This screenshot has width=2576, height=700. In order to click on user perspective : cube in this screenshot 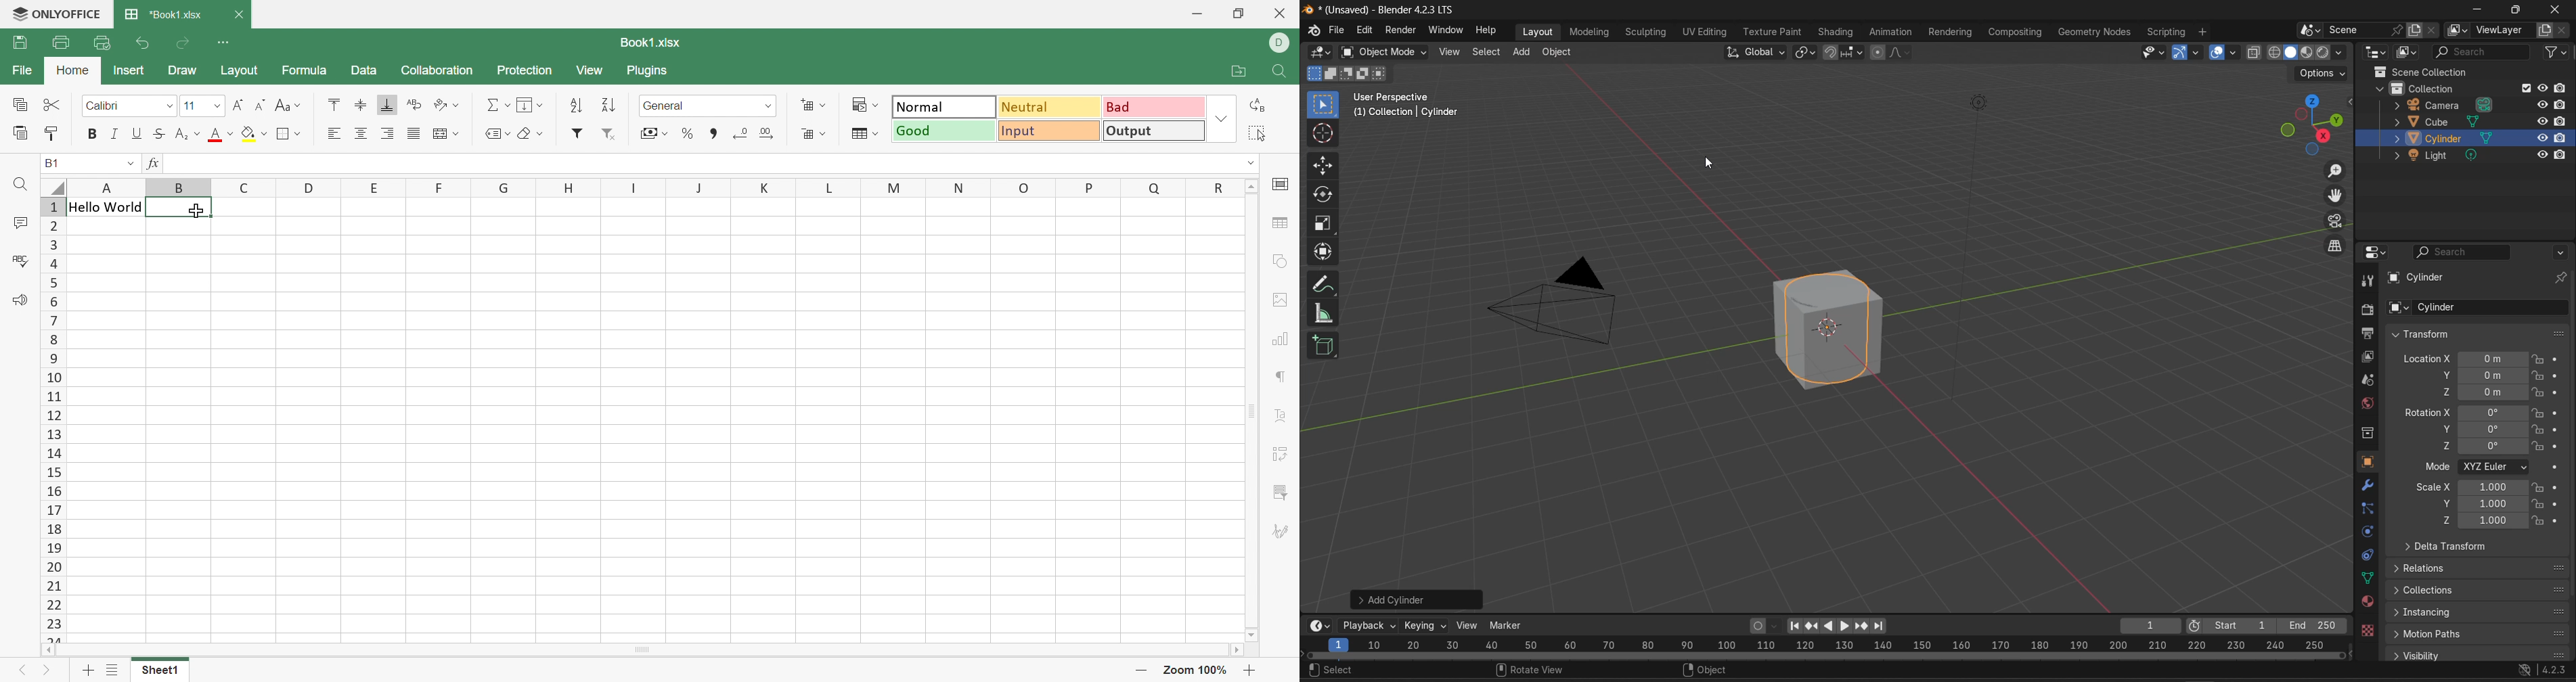, I will do `click(1403, 106)`.